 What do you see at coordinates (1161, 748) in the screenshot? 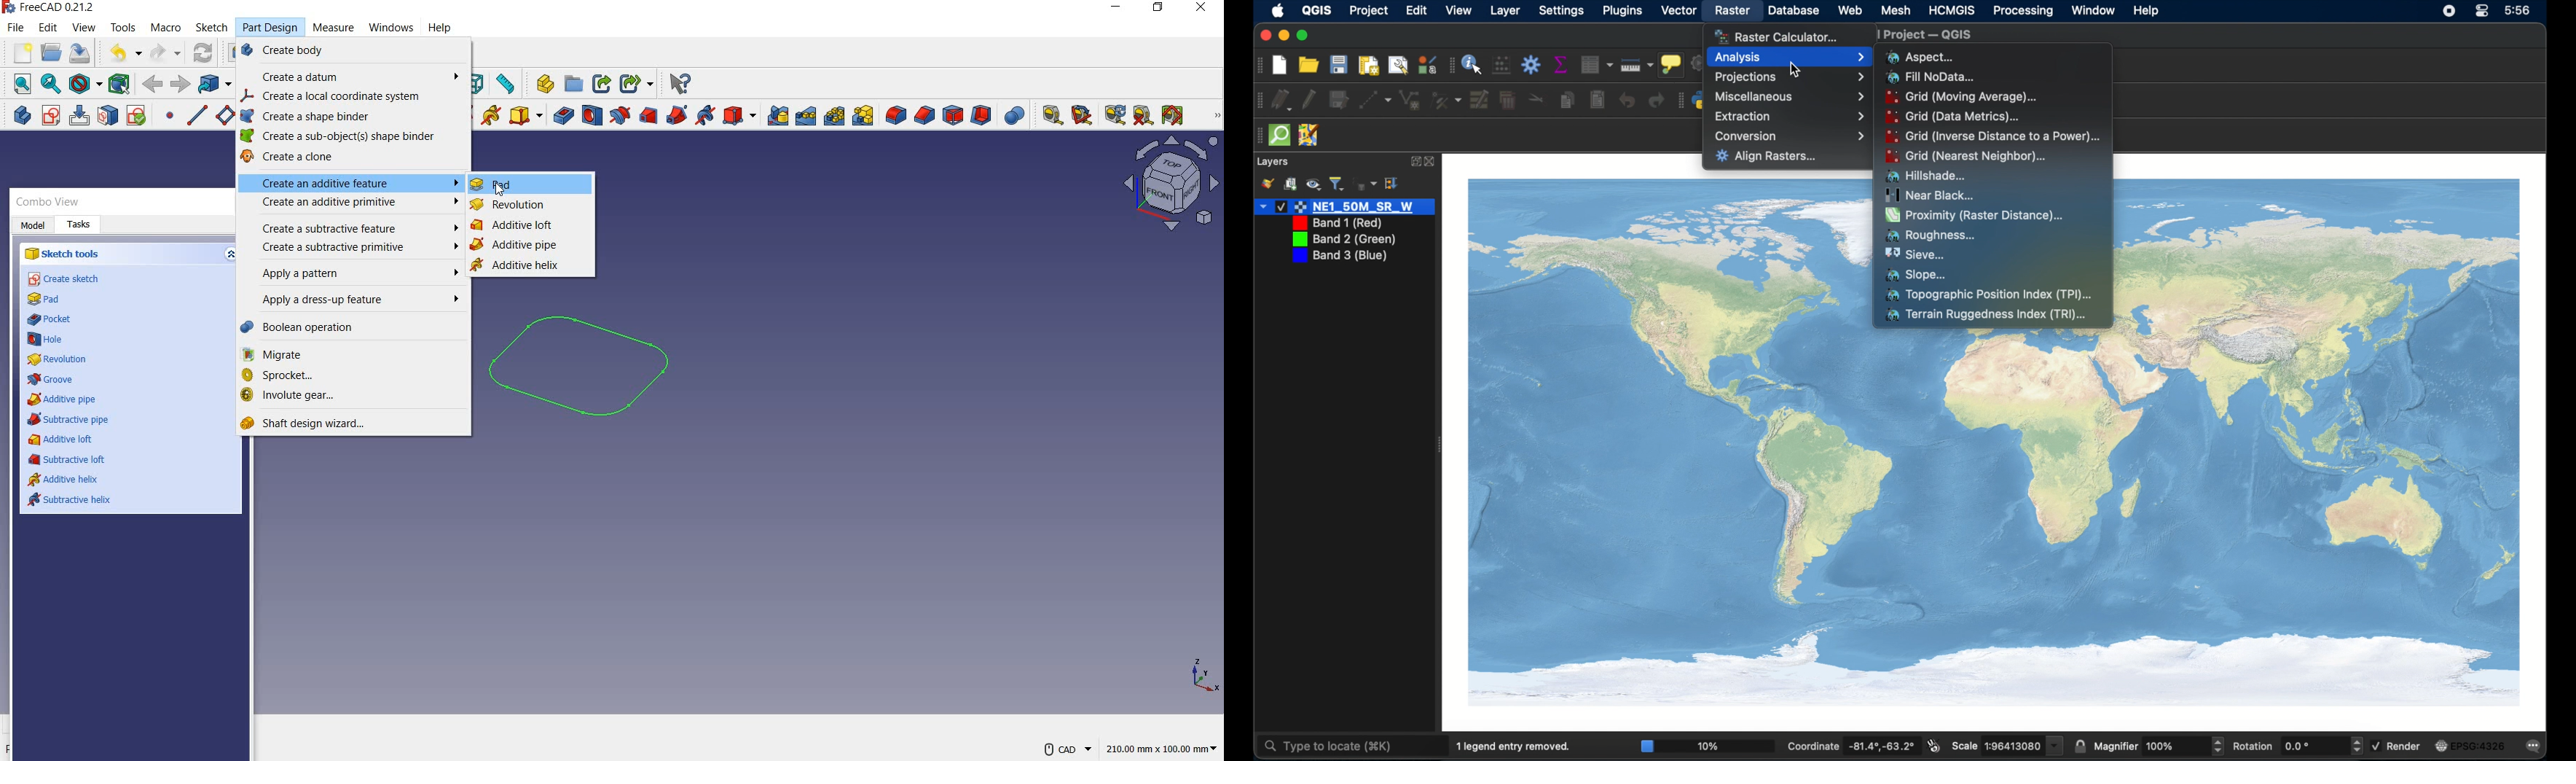
I see `221.93mm x 100.00mm` at bounding box center [1161, 748].